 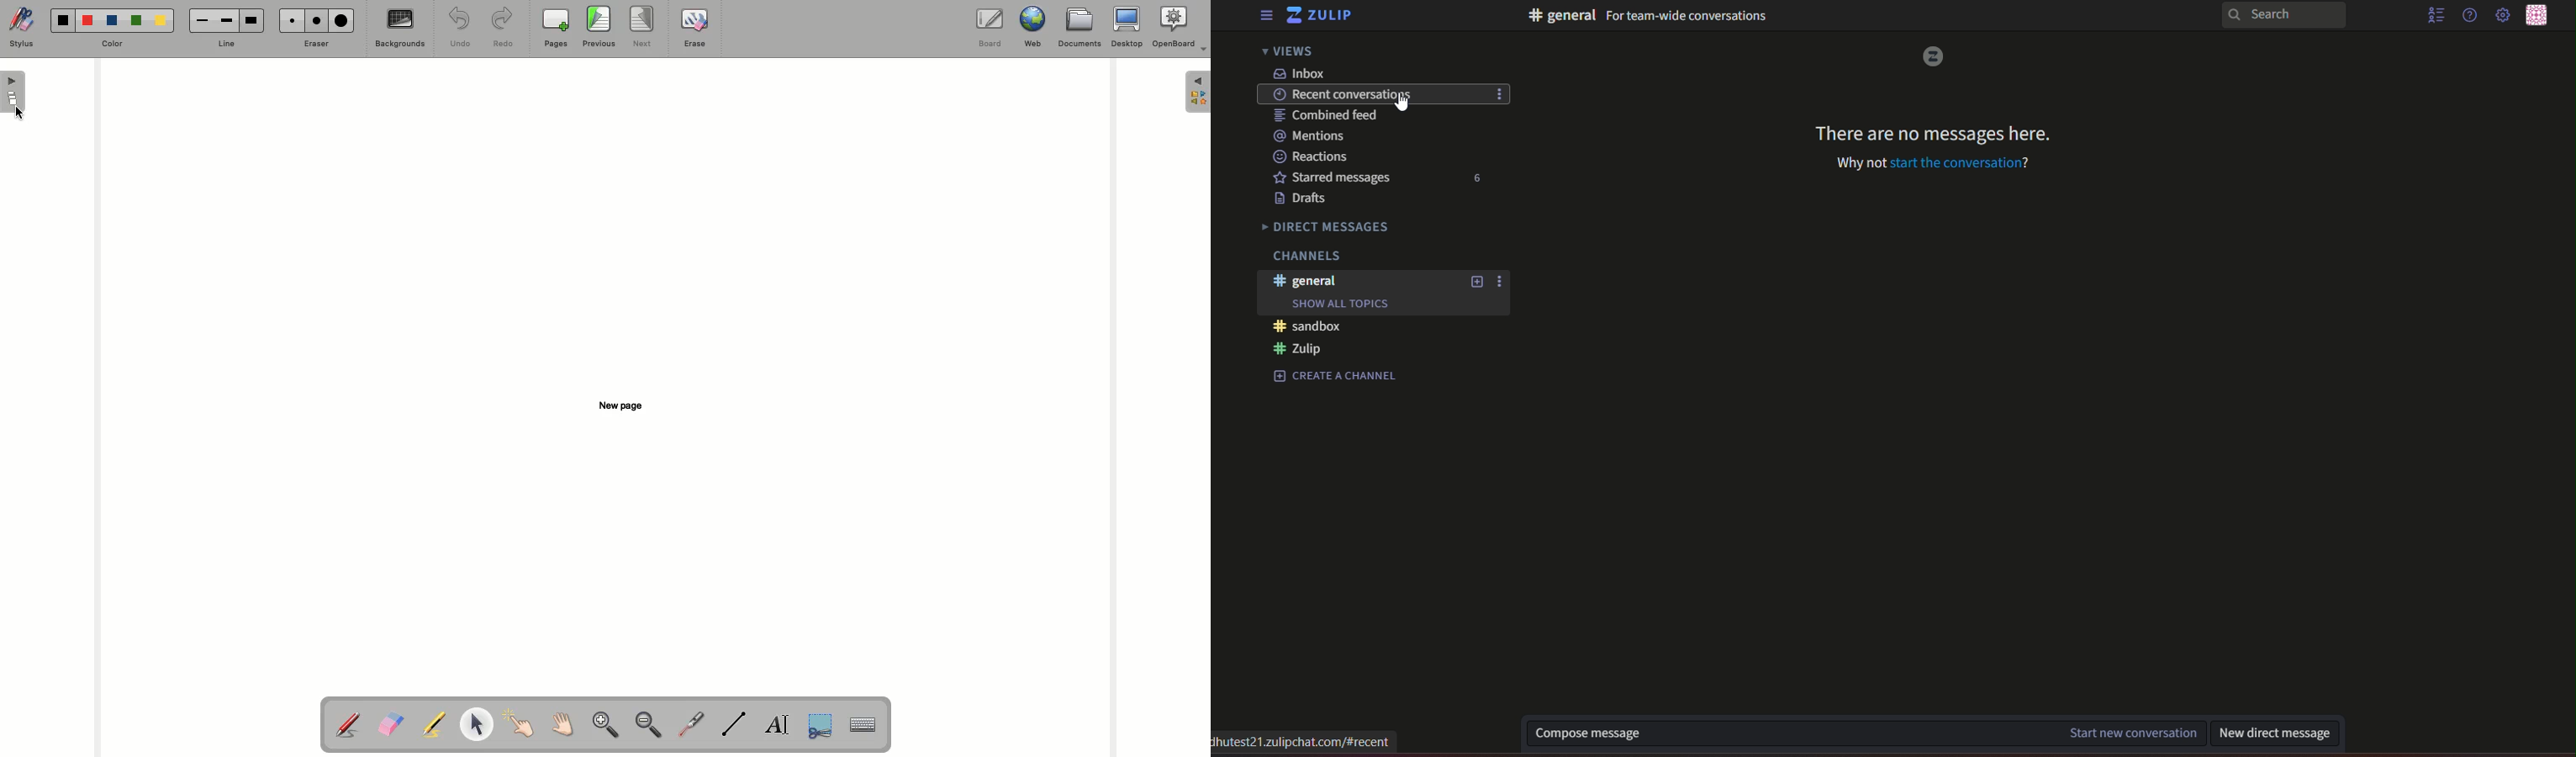 I want to click on Small eraser, so click(x=290, y=20).